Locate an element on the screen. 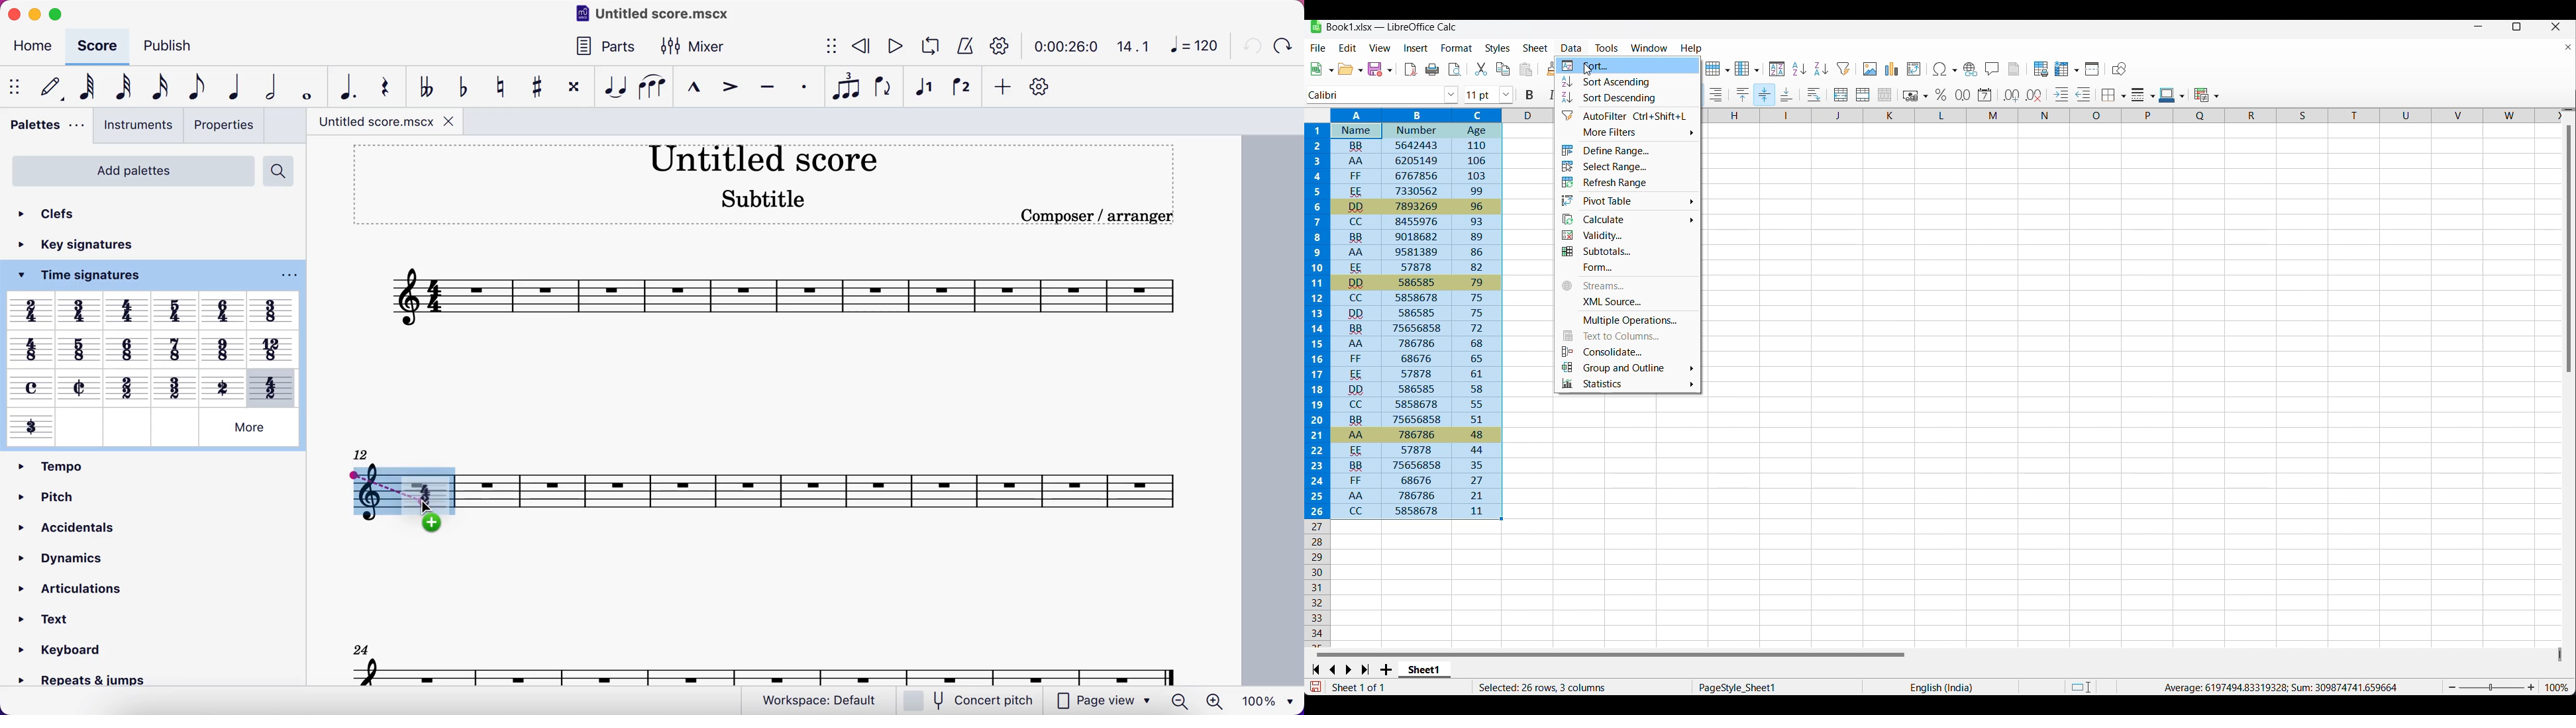 The height and width of the screenshot is (728, 2576).  is located at coordinates (274, 310).